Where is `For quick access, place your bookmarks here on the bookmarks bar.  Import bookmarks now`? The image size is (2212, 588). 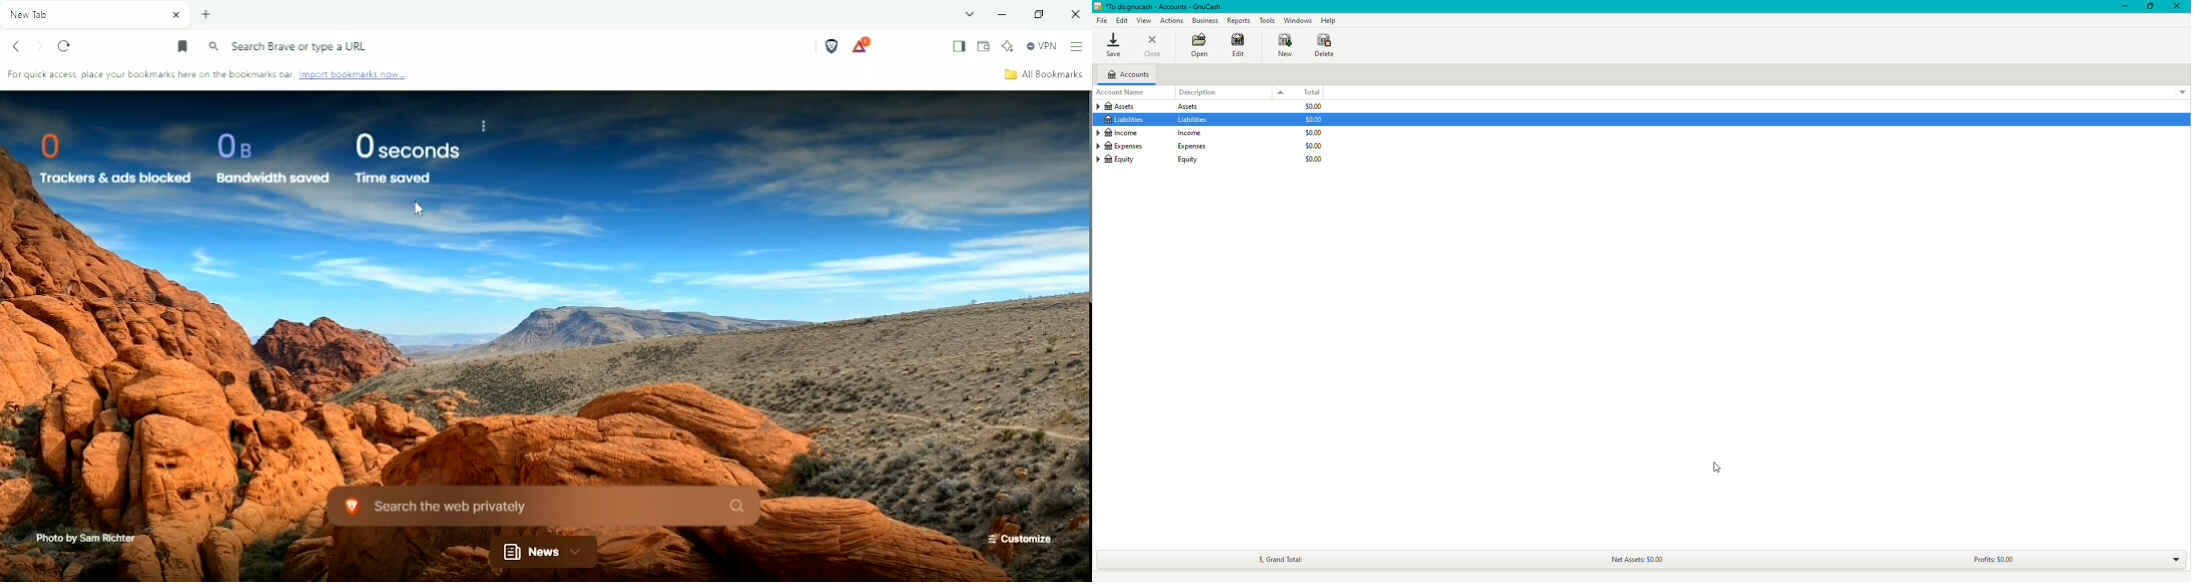 For quick access, place your bookmarks here on the bookmarks bar.  Import bookmarks now is located at coordinates (210, 77).